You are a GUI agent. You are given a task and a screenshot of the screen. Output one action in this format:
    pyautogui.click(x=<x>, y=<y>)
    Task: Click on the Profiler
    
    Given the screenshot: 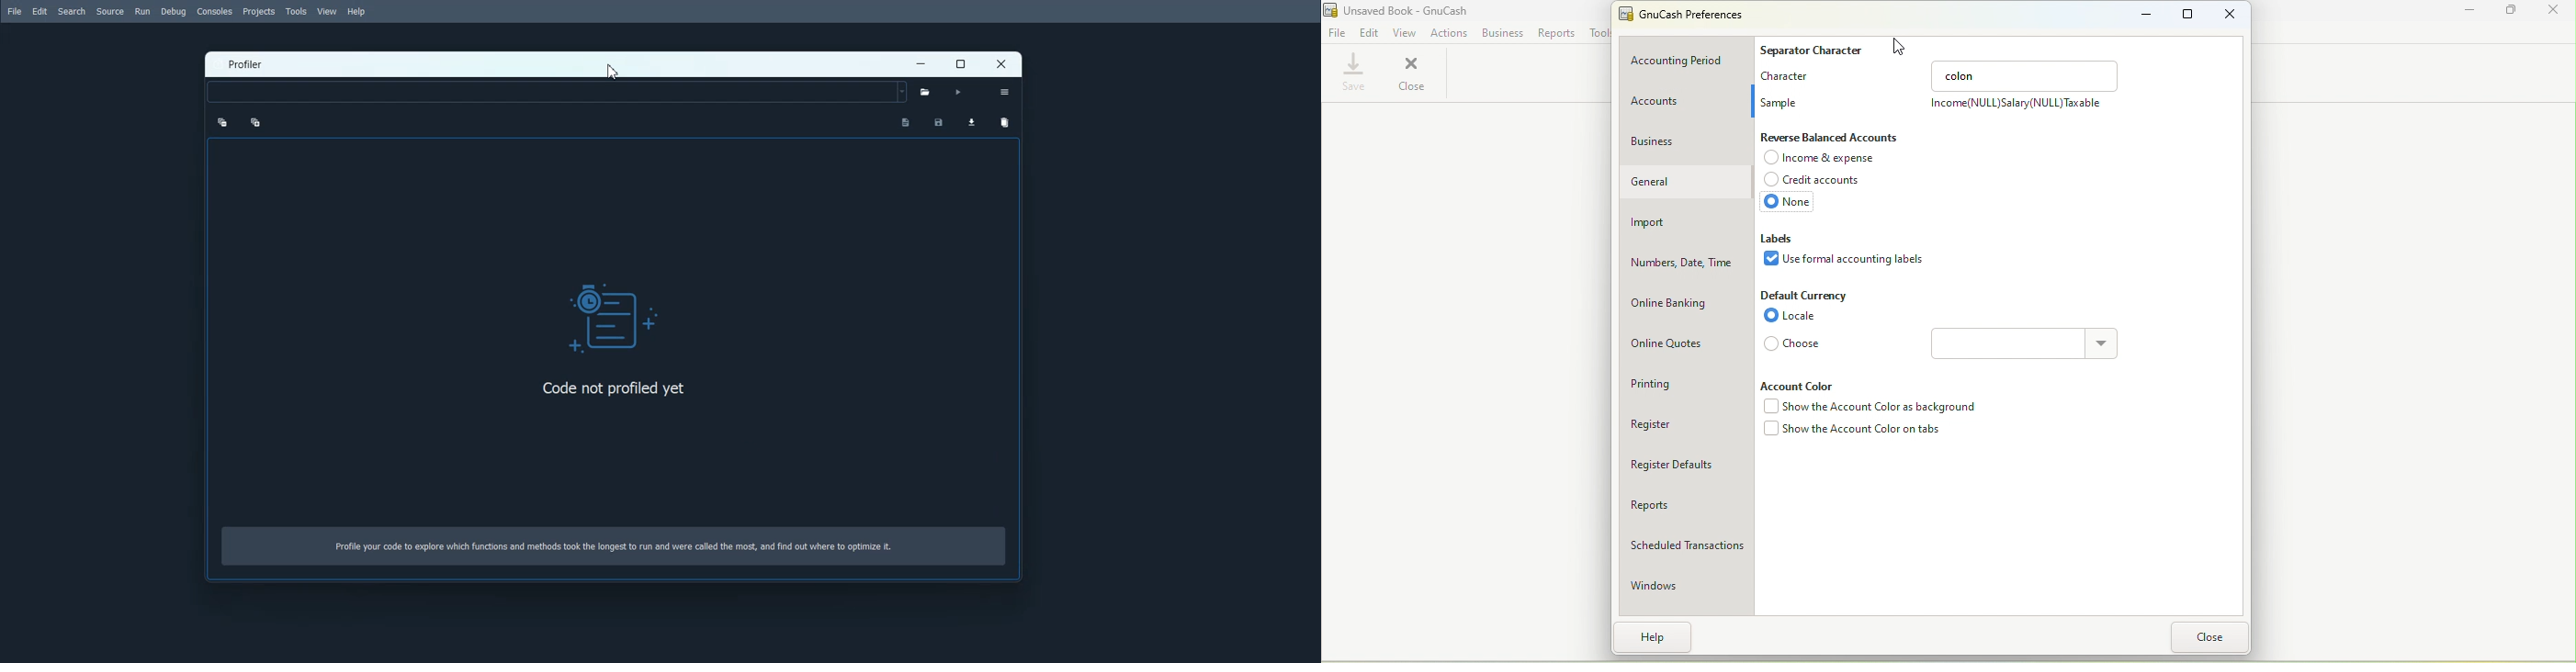 What is the action you would take?
    pyautogui.click(x=252, y=63)
    